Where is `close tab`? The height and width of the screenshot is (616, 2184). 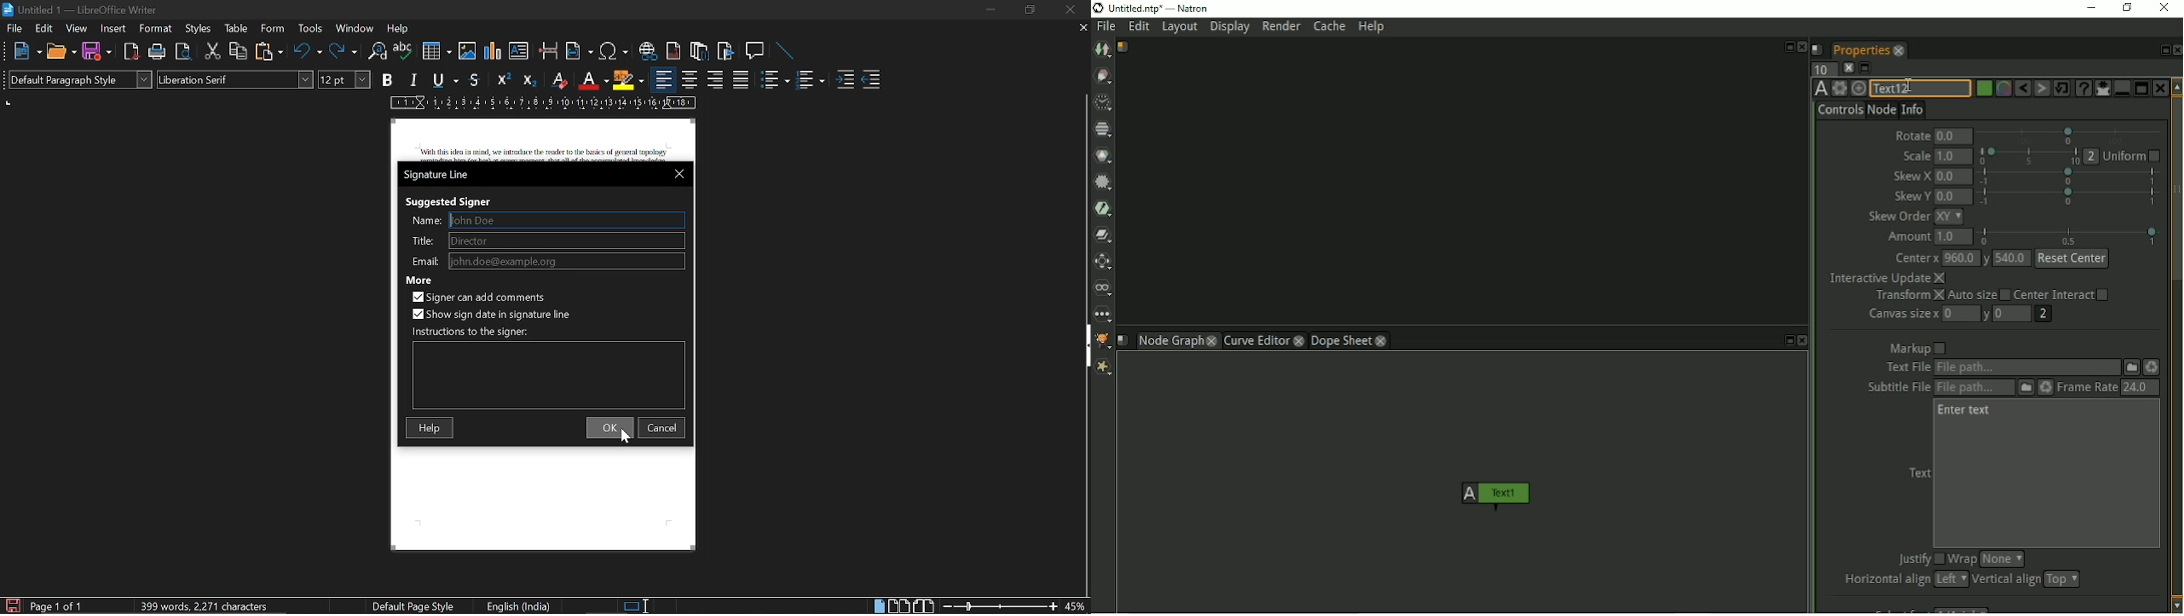 close tab is located at coordinates (1083, 29).